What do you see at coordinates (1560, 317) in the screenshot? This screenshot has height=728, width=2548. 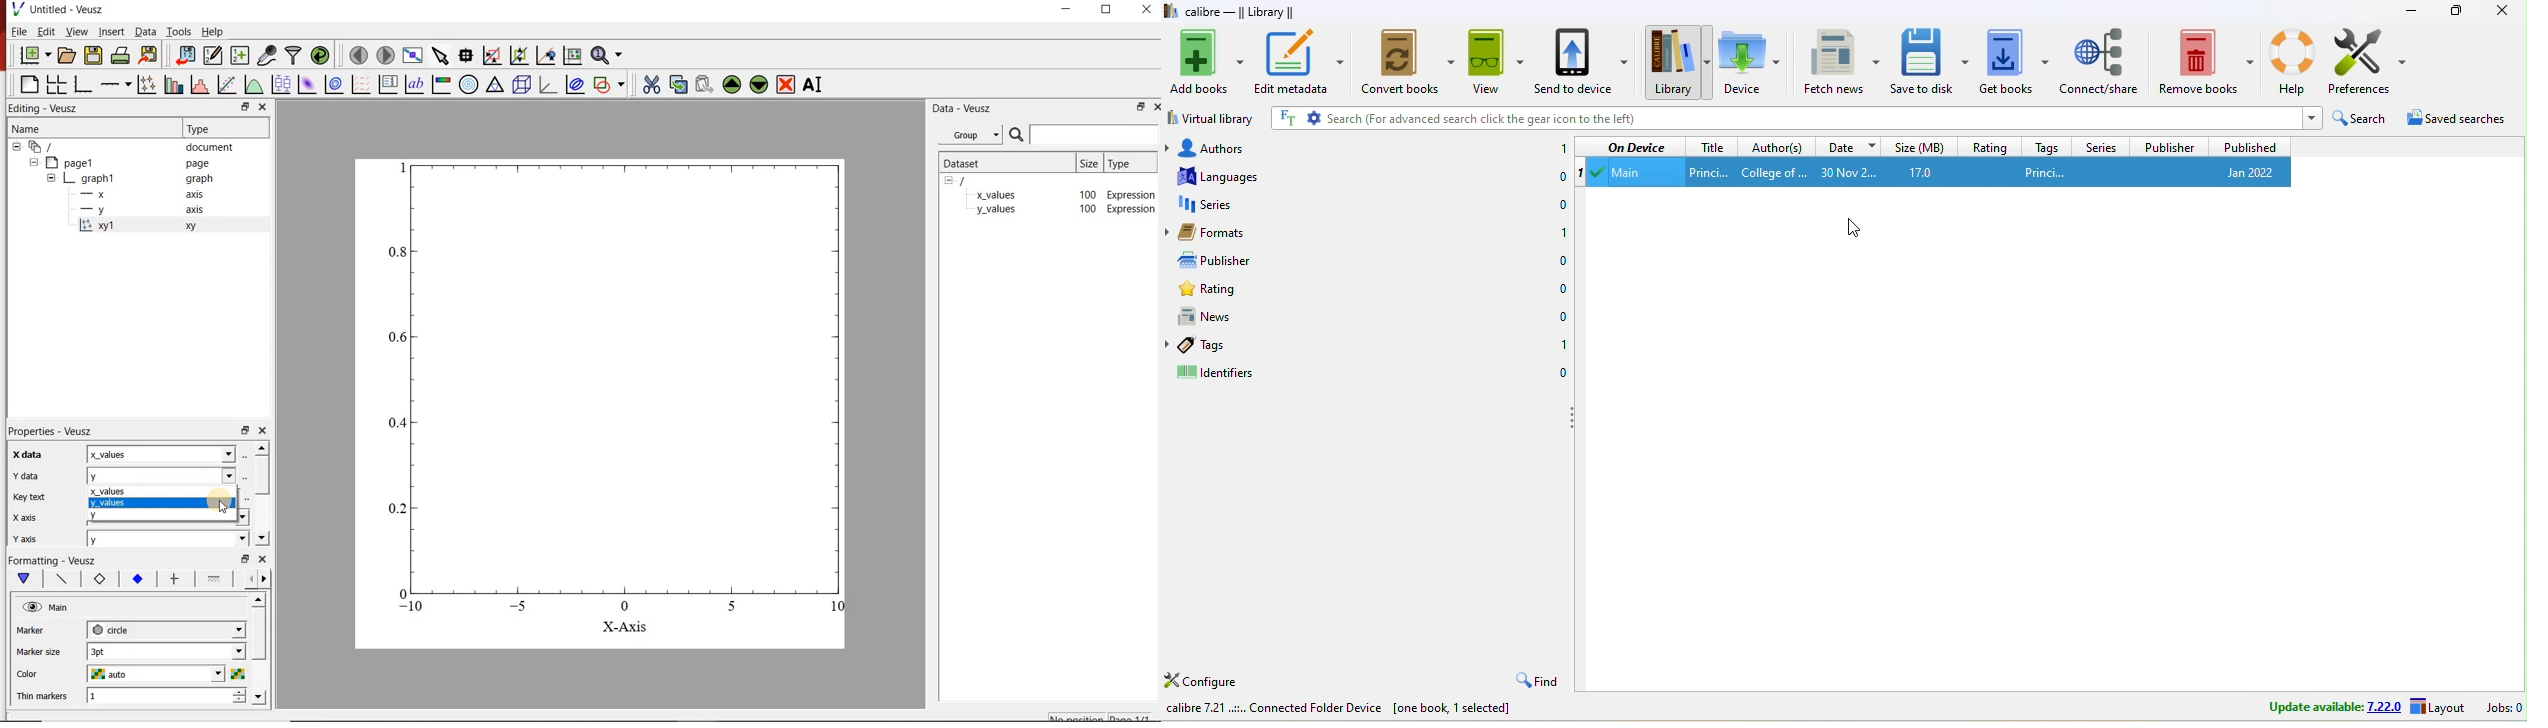 I see `0` at bounding box center [1560, 317].